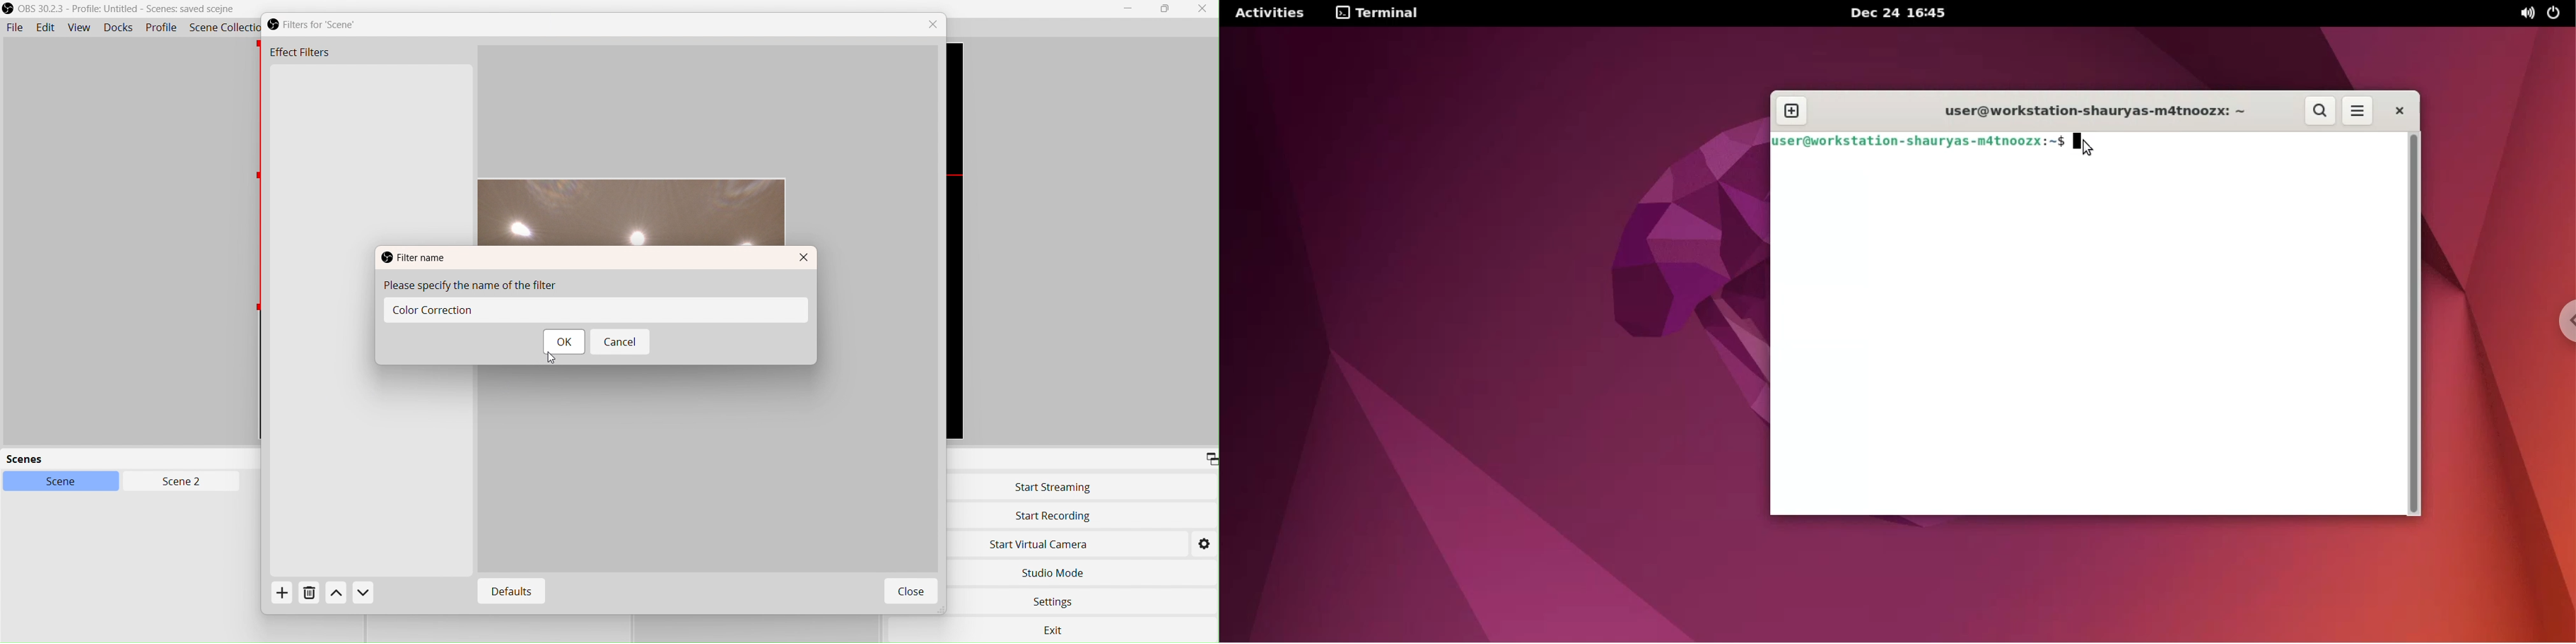 The width and height of the screenshot is (2576, 644). Describe the element at coordinates (1060, 631) in the screenshot. I see `Exit` at that location.